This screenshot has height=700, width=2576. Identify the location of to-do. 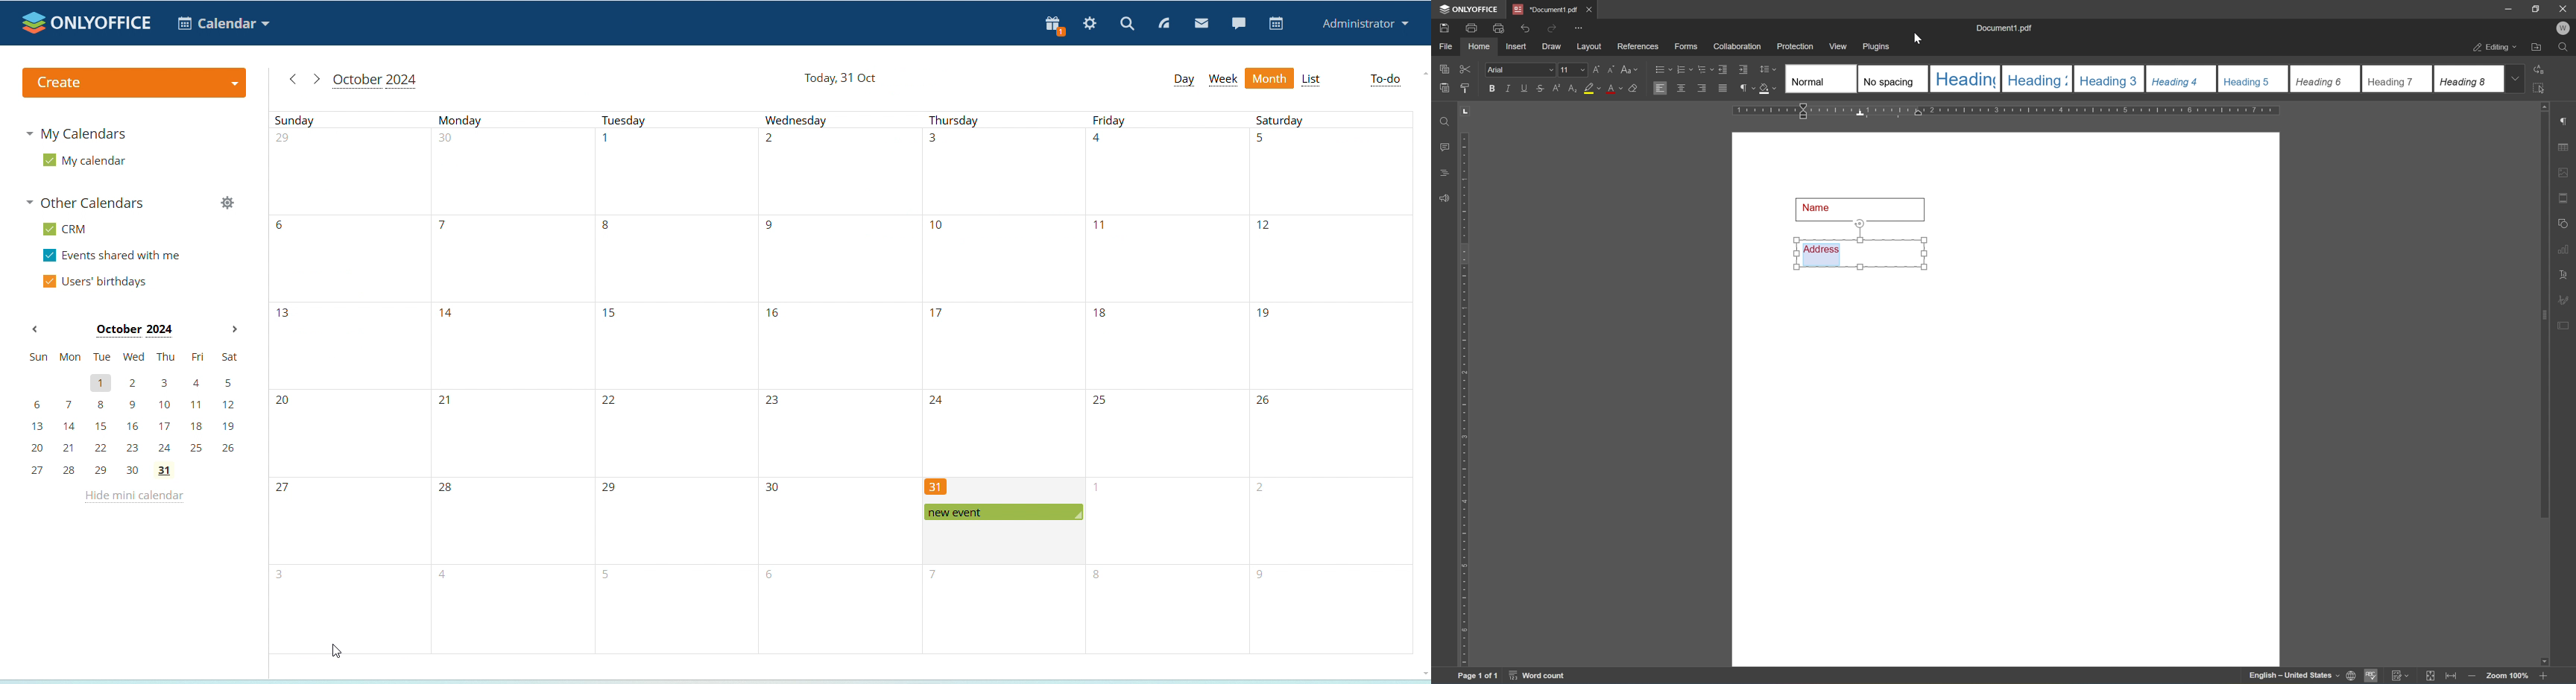
(1386, 80).